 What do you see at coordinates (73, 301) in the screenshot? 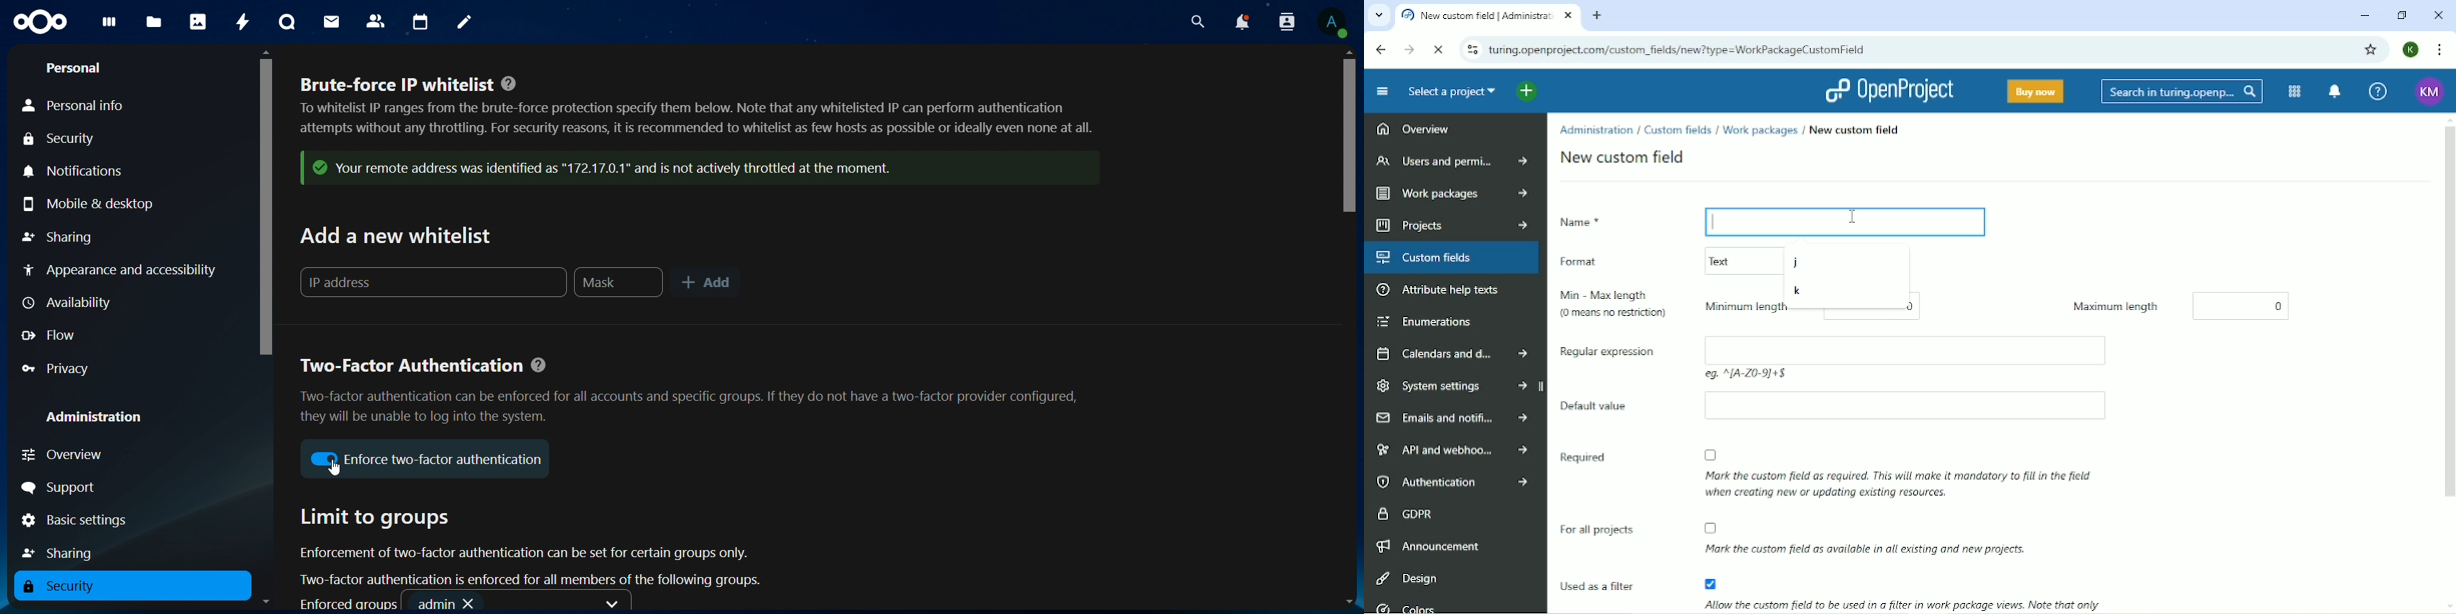
I see `availabilty` at bounding box center [73, 301].